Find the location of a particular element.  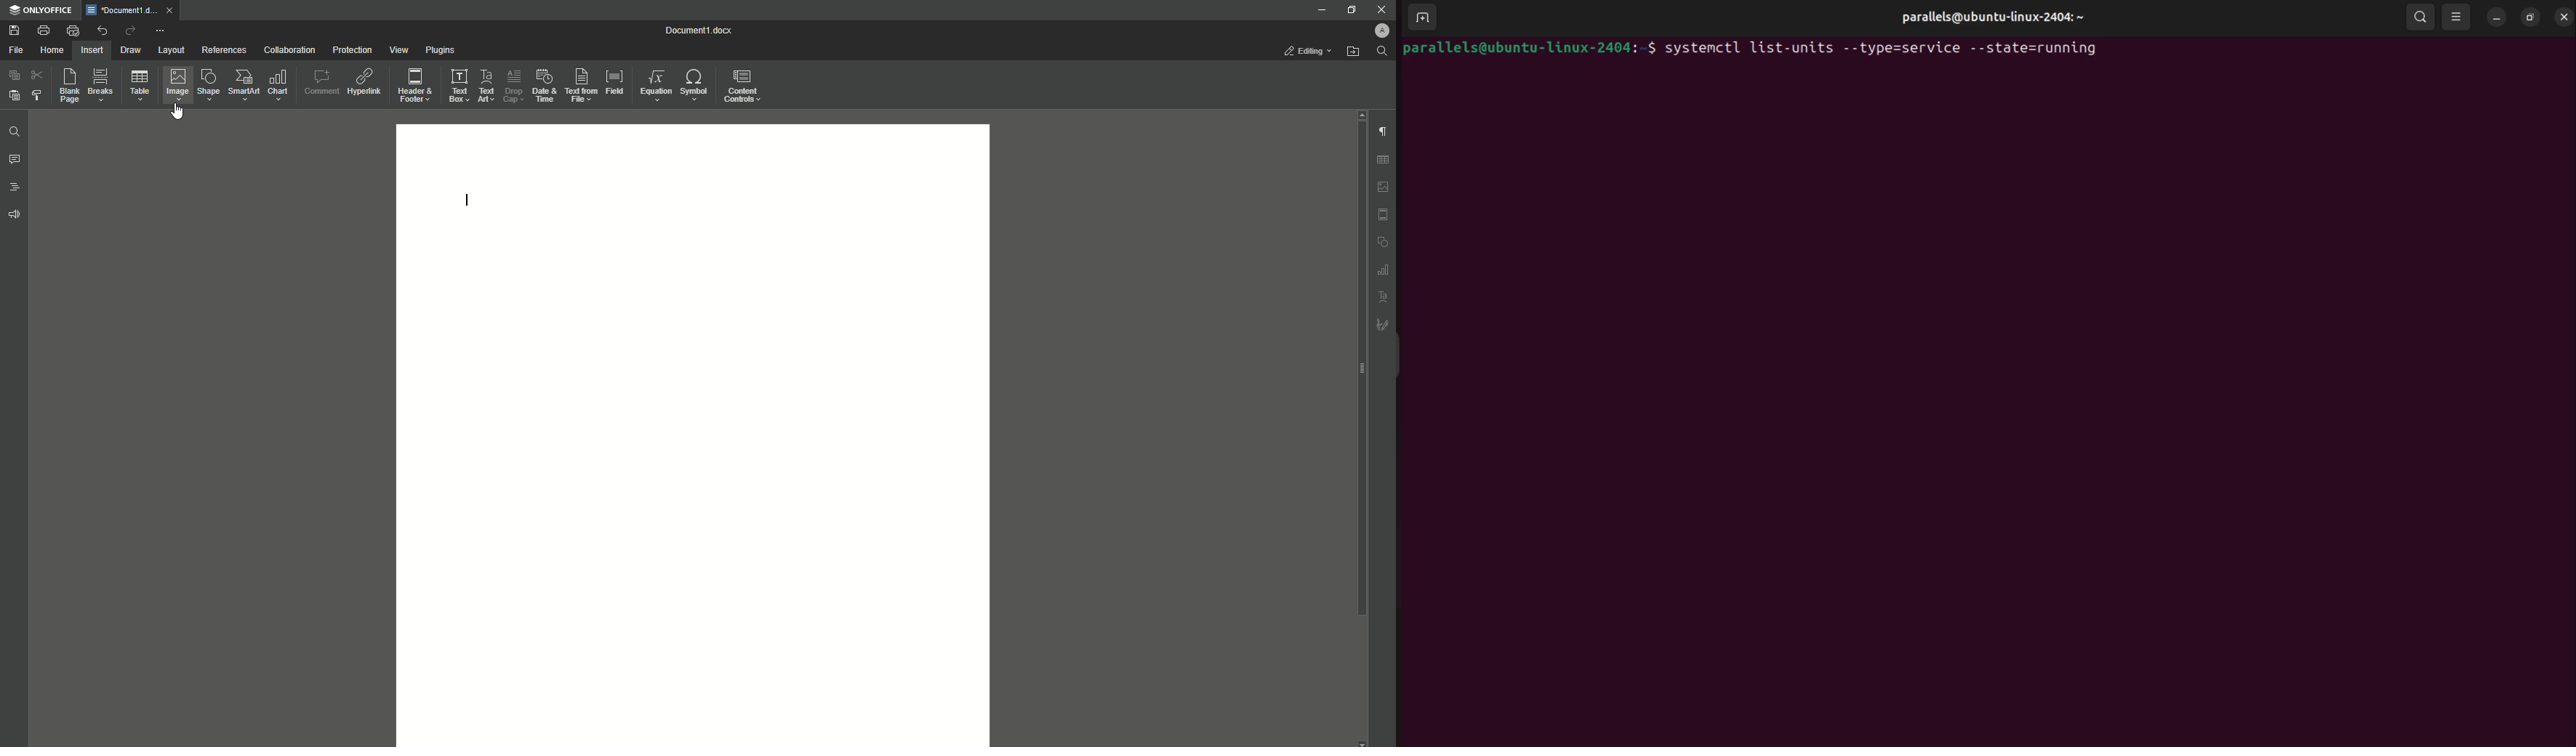

Paragraph Settings is located at coordinates (1381, 131).